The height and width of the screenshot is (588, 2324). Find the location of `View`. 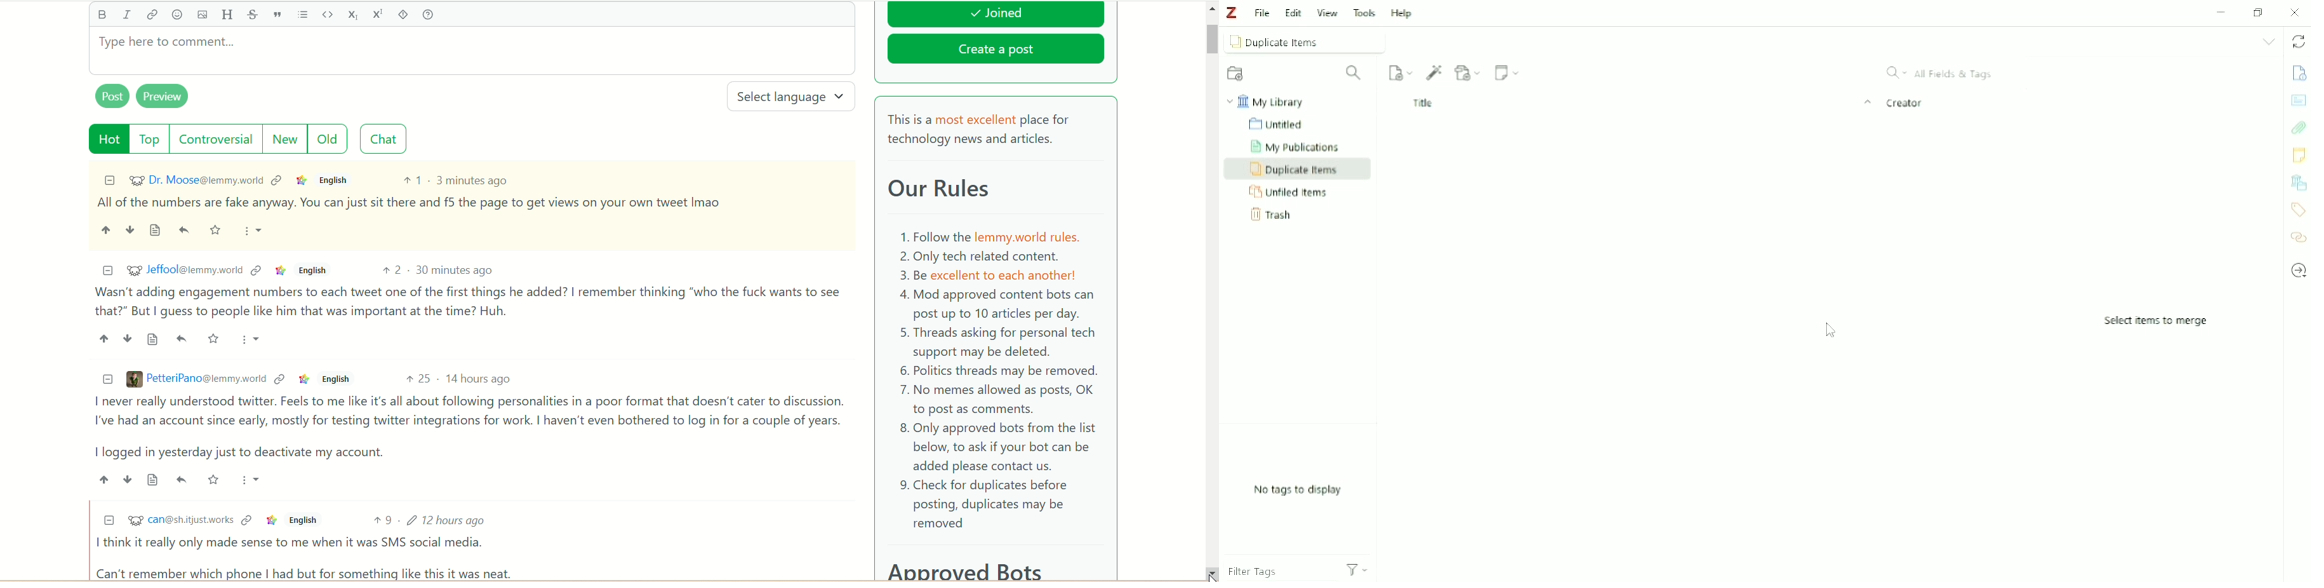

View is located at coordinates (1328, 13).